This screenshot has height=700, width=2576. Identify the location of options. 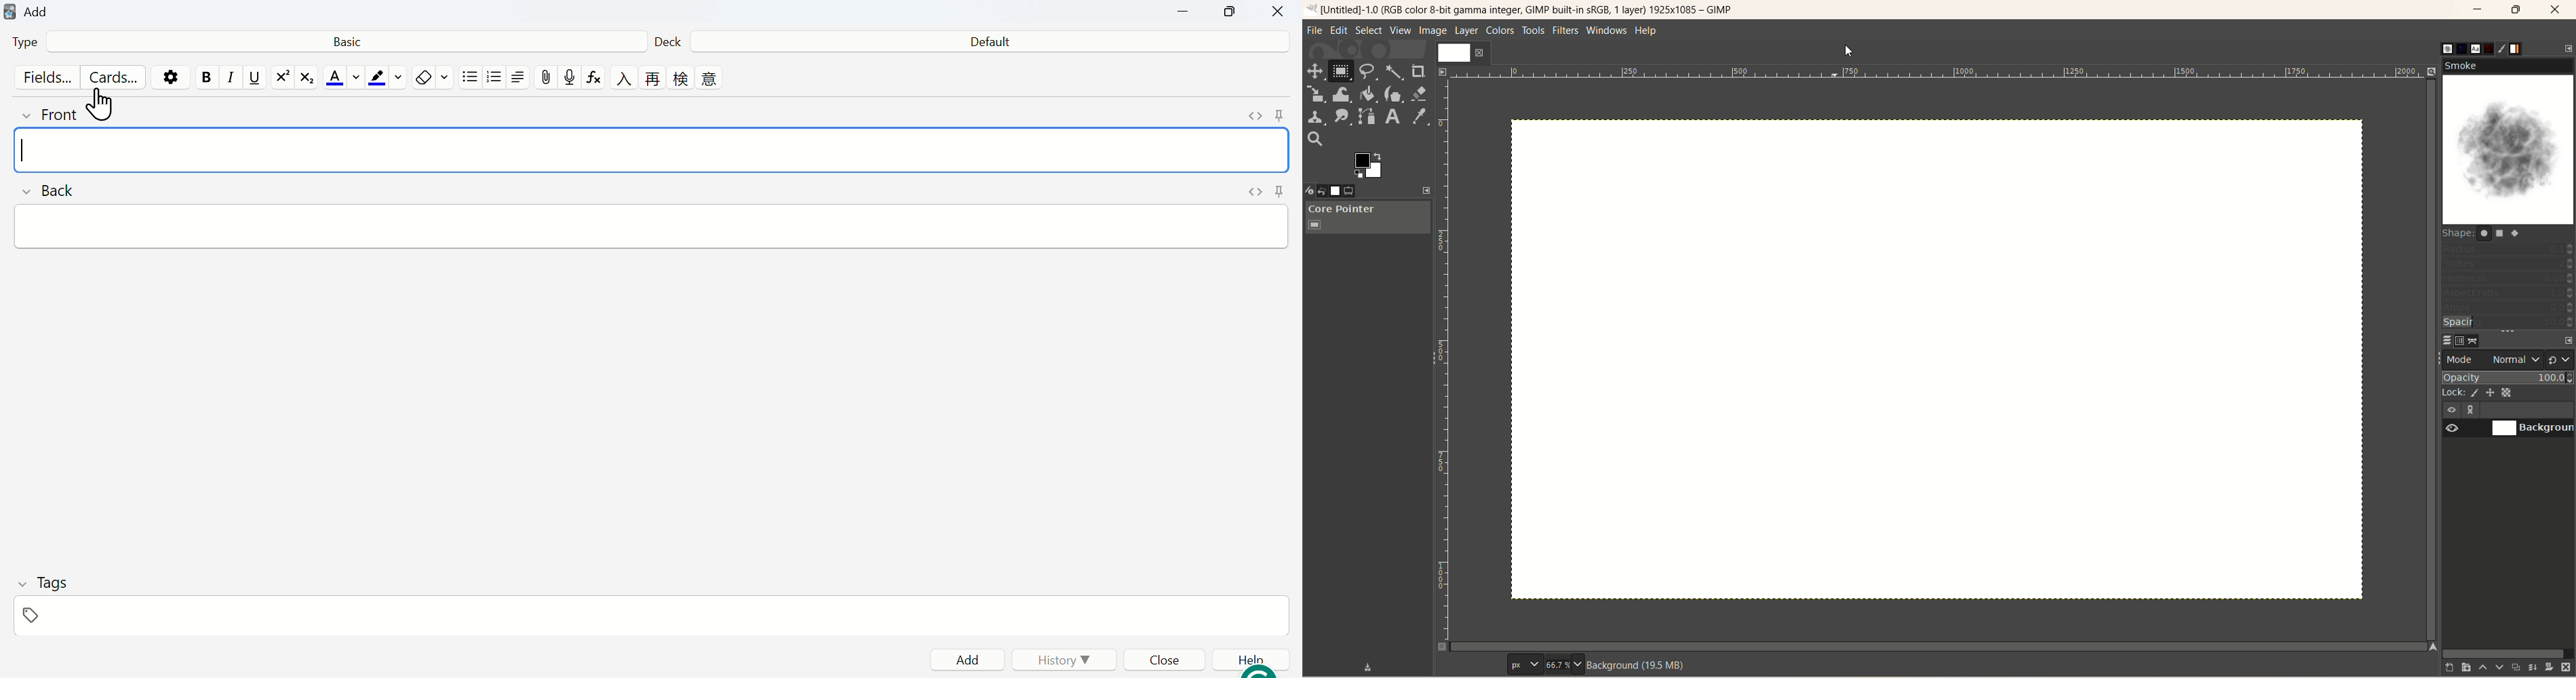
(170, 77).